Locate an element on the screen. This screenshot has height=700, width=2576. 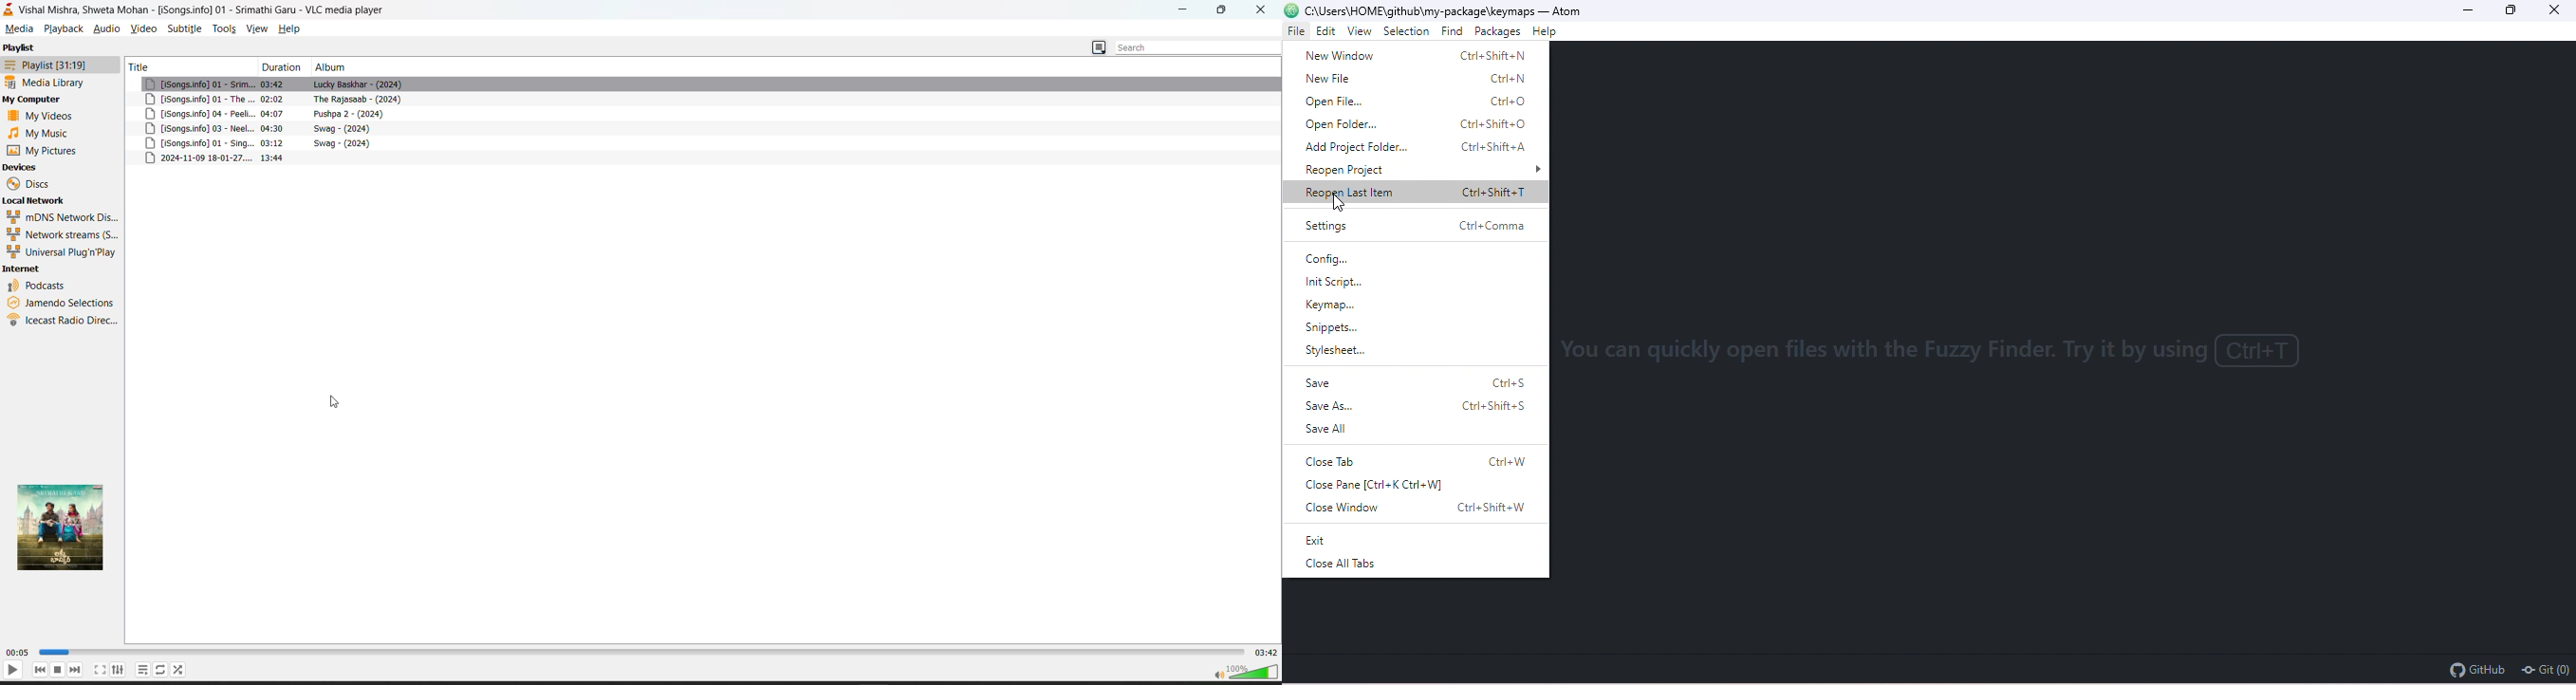
media is located at coordinates (19, 29).